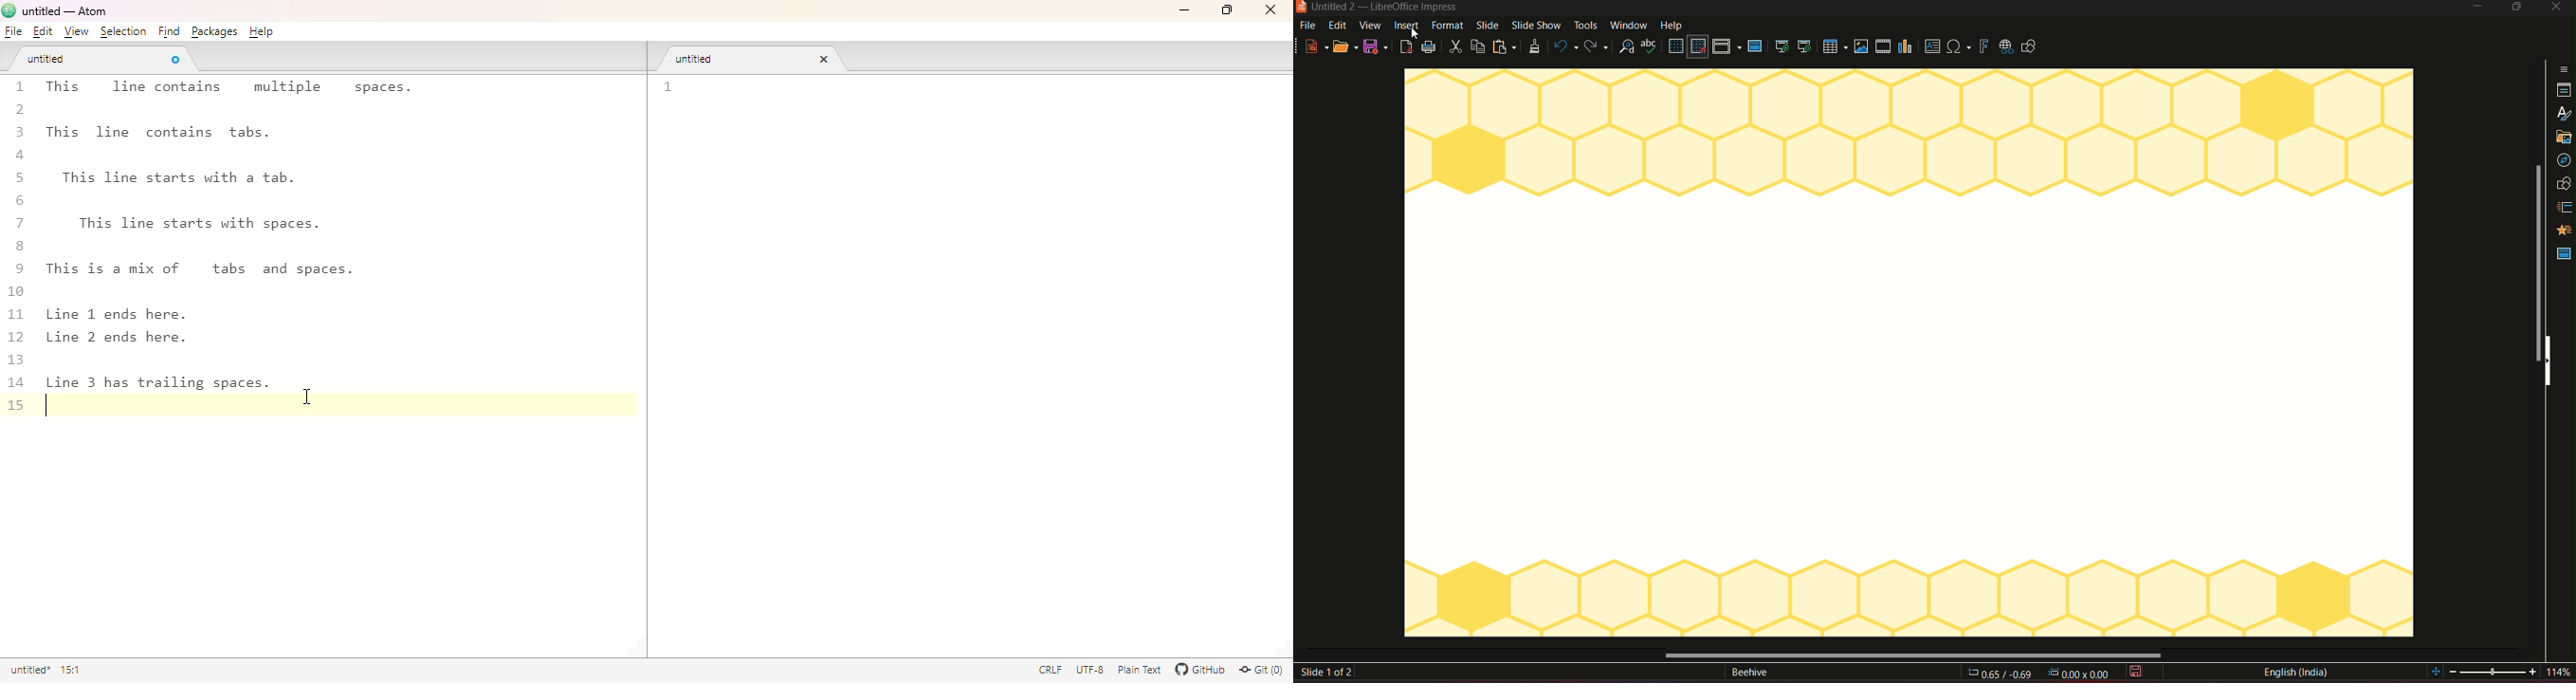 The width and height of the screenshot is (2576, 700). Describe the element at coordinates (1261, 671) in the screenshot. I see `git(0)` at that location.